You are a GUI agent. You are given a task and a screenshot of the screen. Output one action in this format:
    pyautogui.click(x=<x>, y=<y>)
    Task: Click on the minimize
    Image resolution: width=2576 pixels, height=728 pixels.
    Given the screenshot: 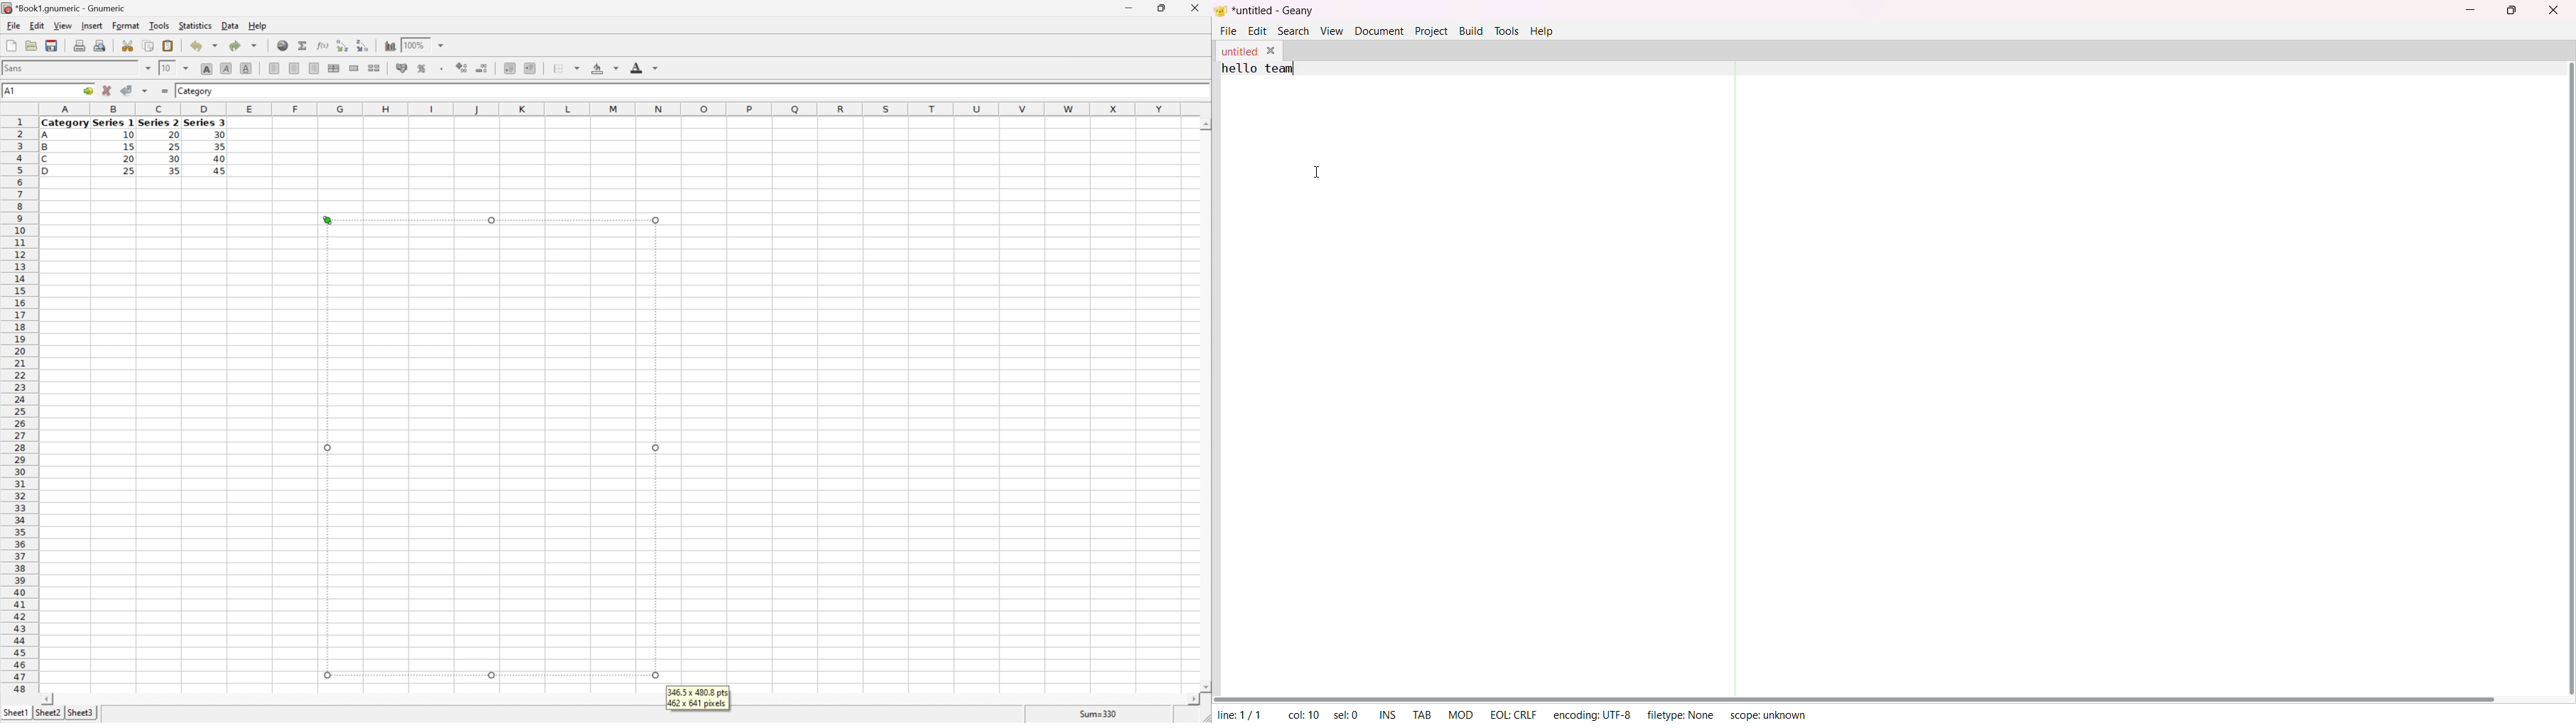 What is the action you would take?
    pyautogui.click(x=2469, y=12)
    